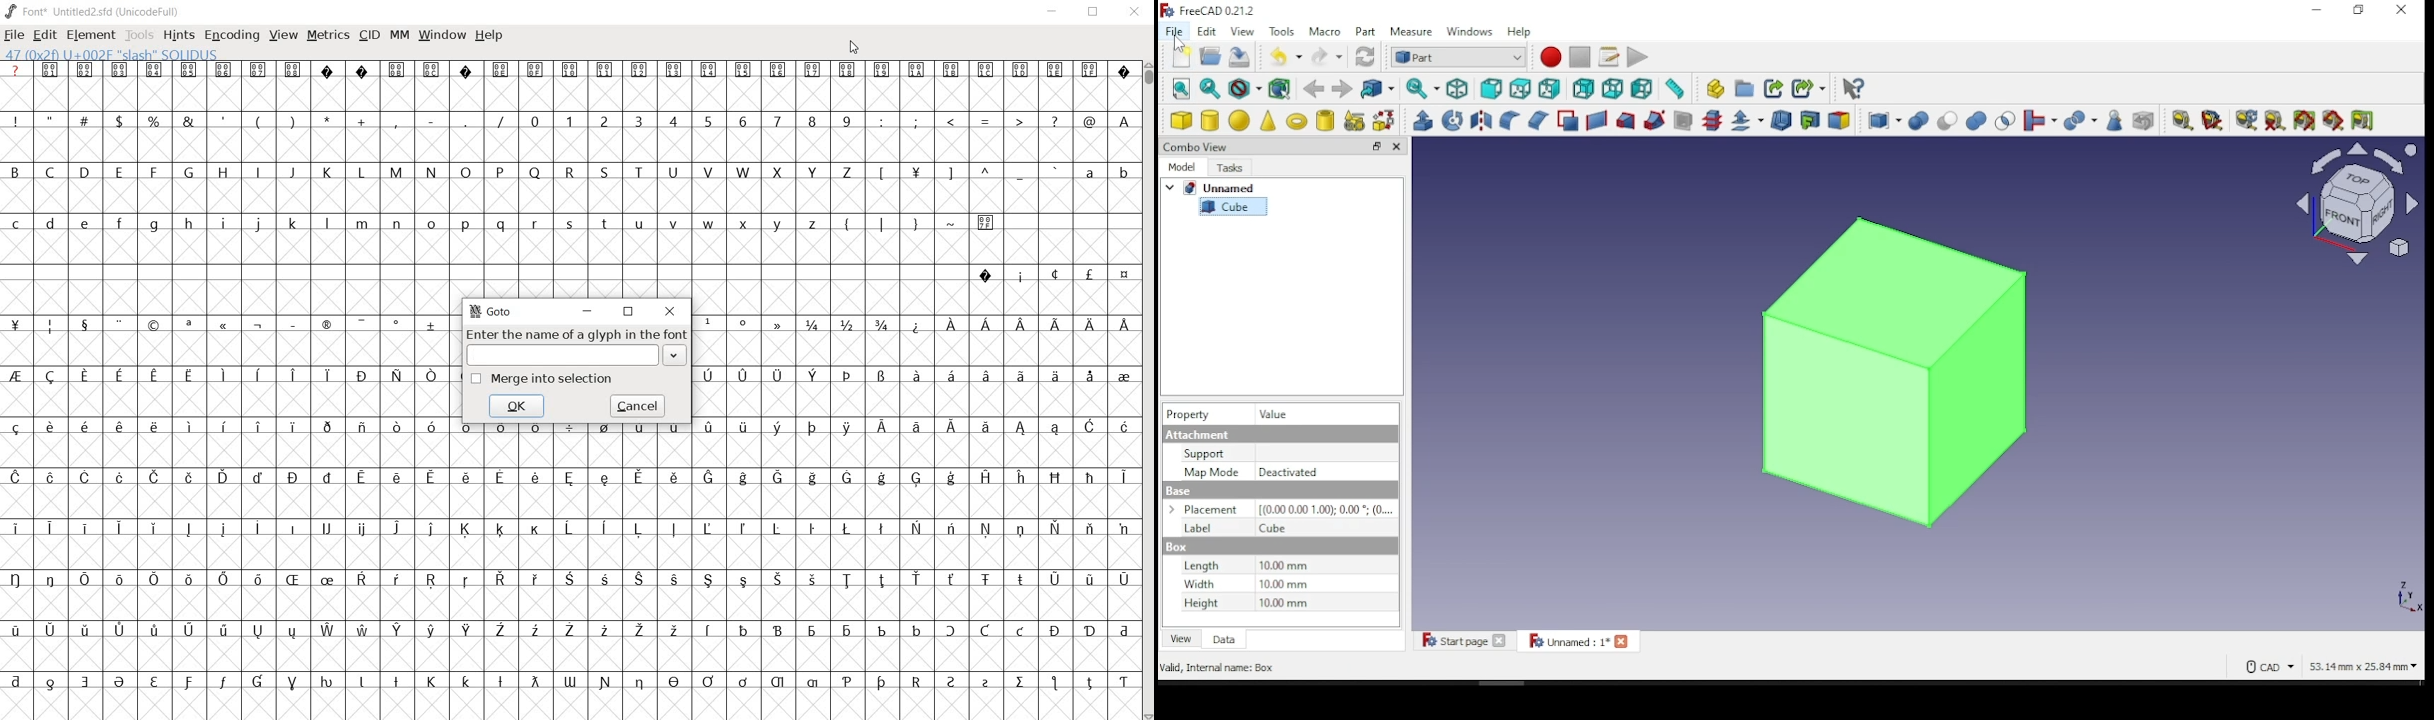 The height and width of the screenshot is (728, 2436). I want to click on color per face, so click(1842, 120).